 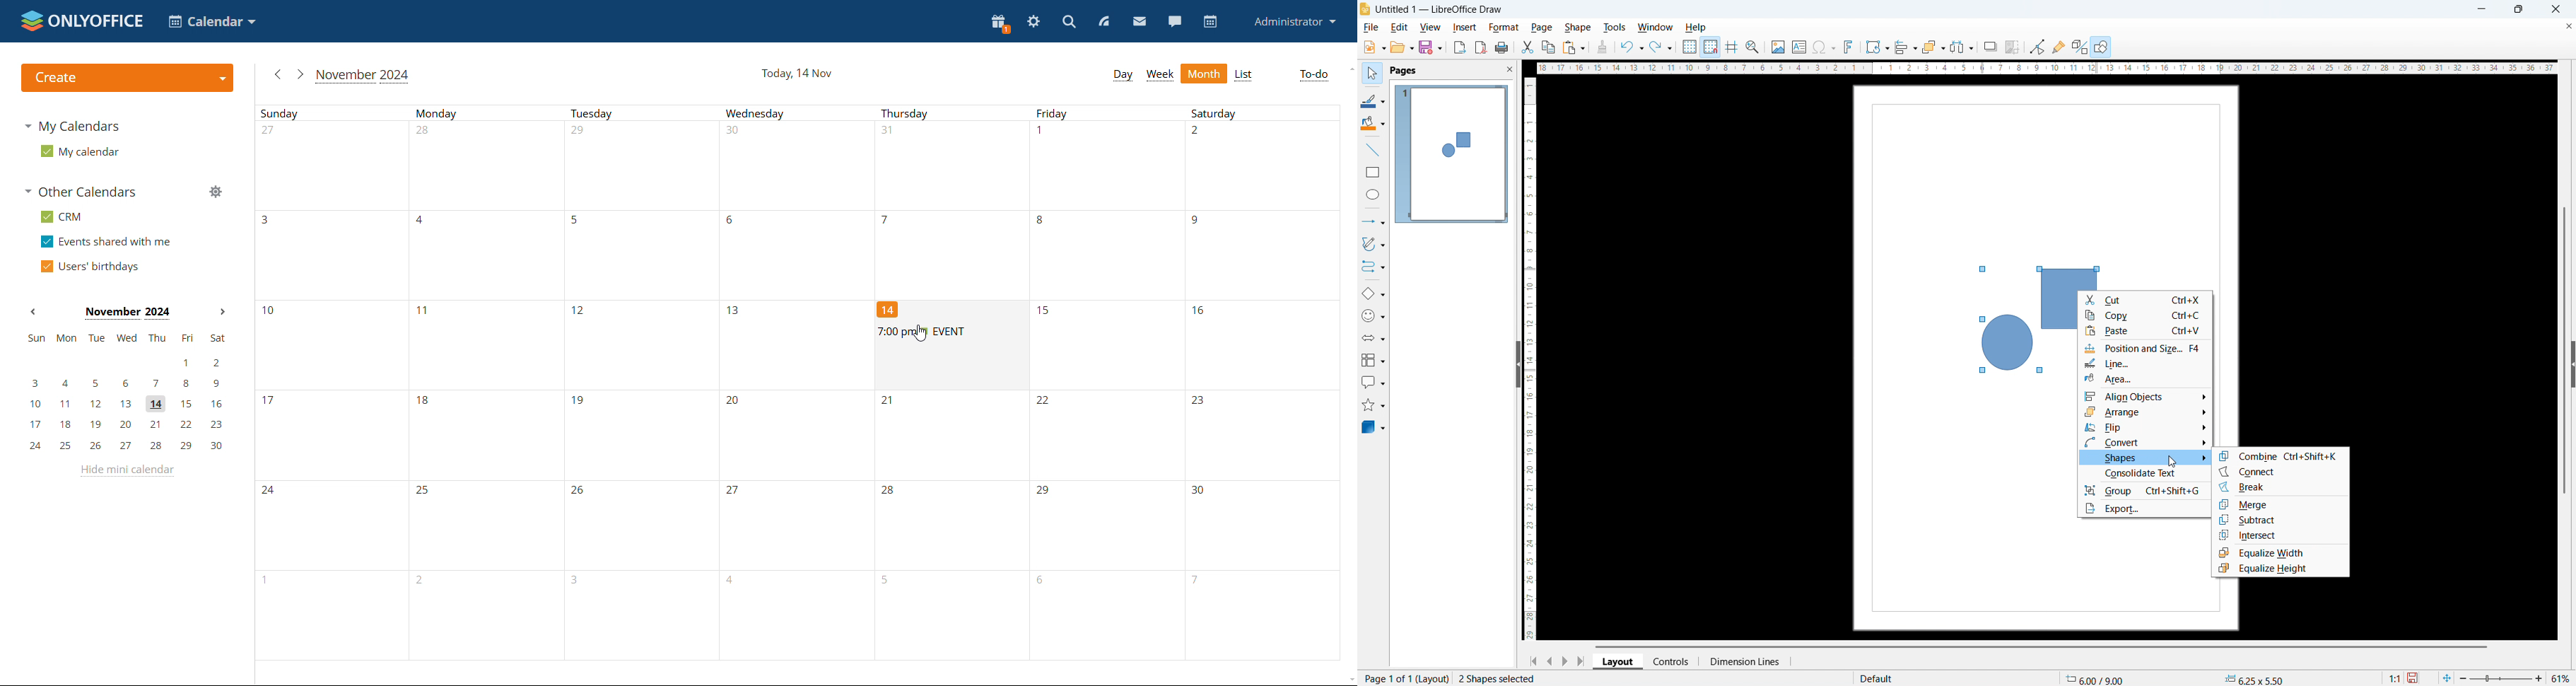 I want to click on symbol shapes, so click(x=1373, y=316).